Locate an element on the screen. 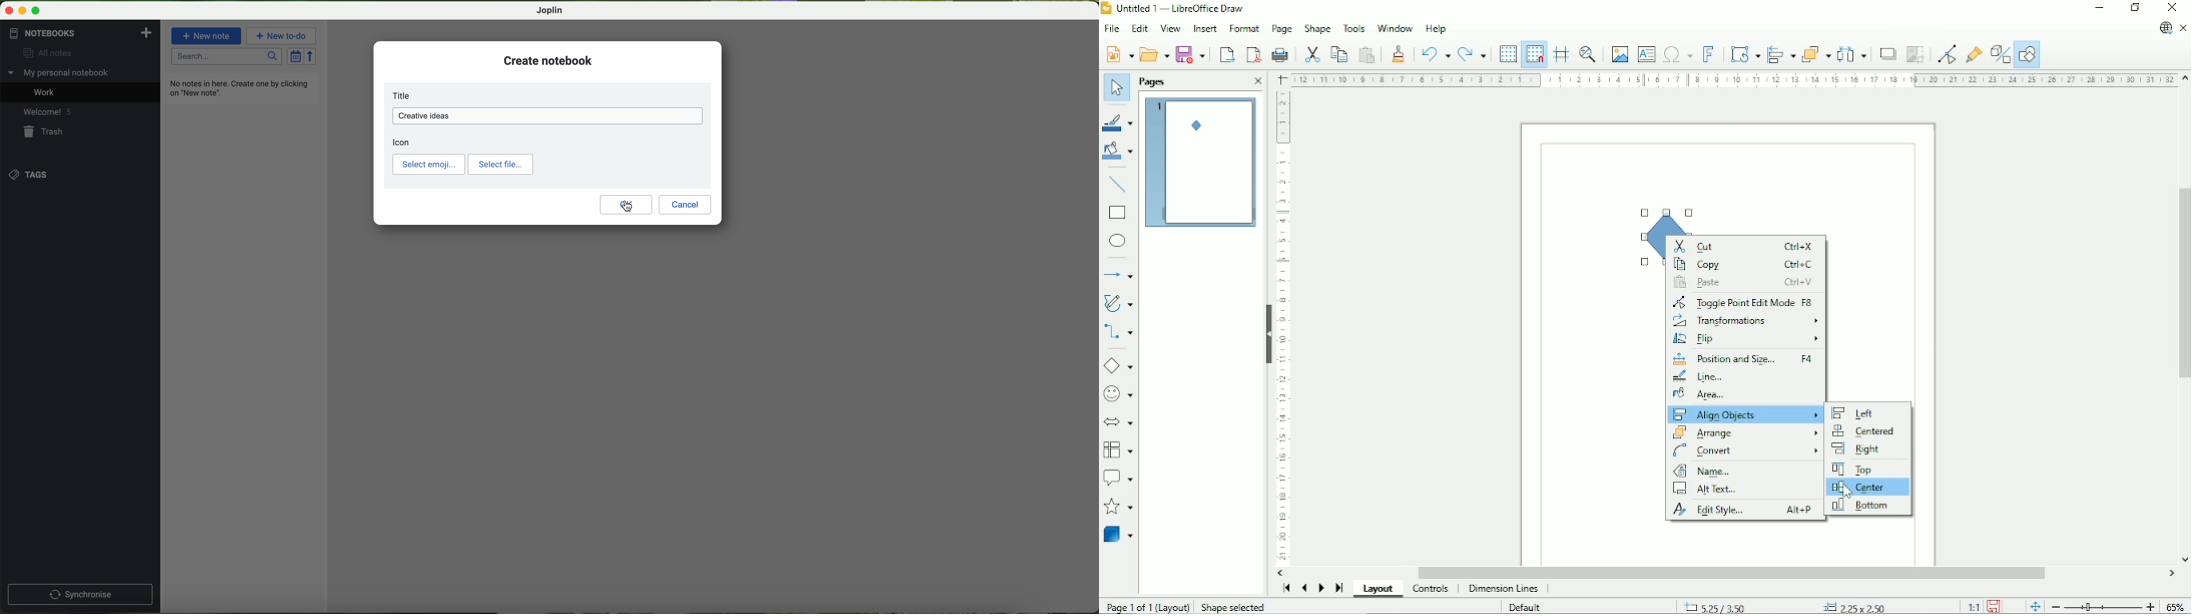  maximize is located at coordinates (36, 11).